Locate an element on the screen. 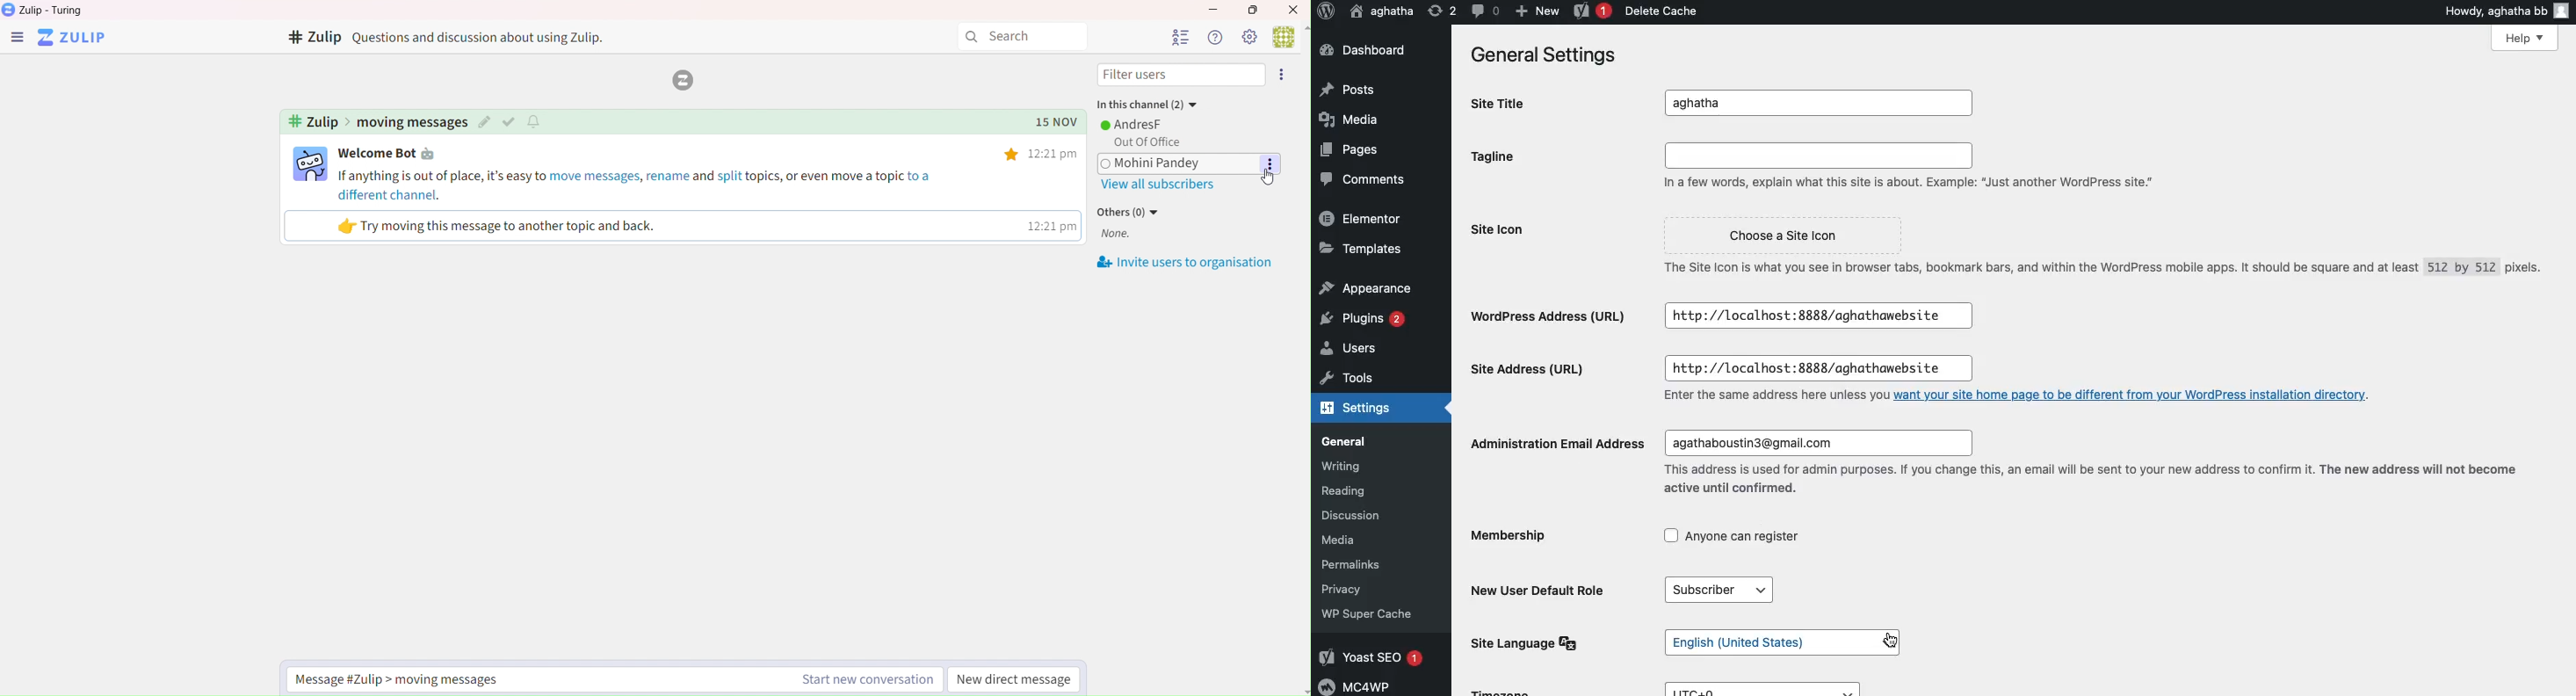 The image size is (2576, 700). Info is located at coordinates (1214, 37).